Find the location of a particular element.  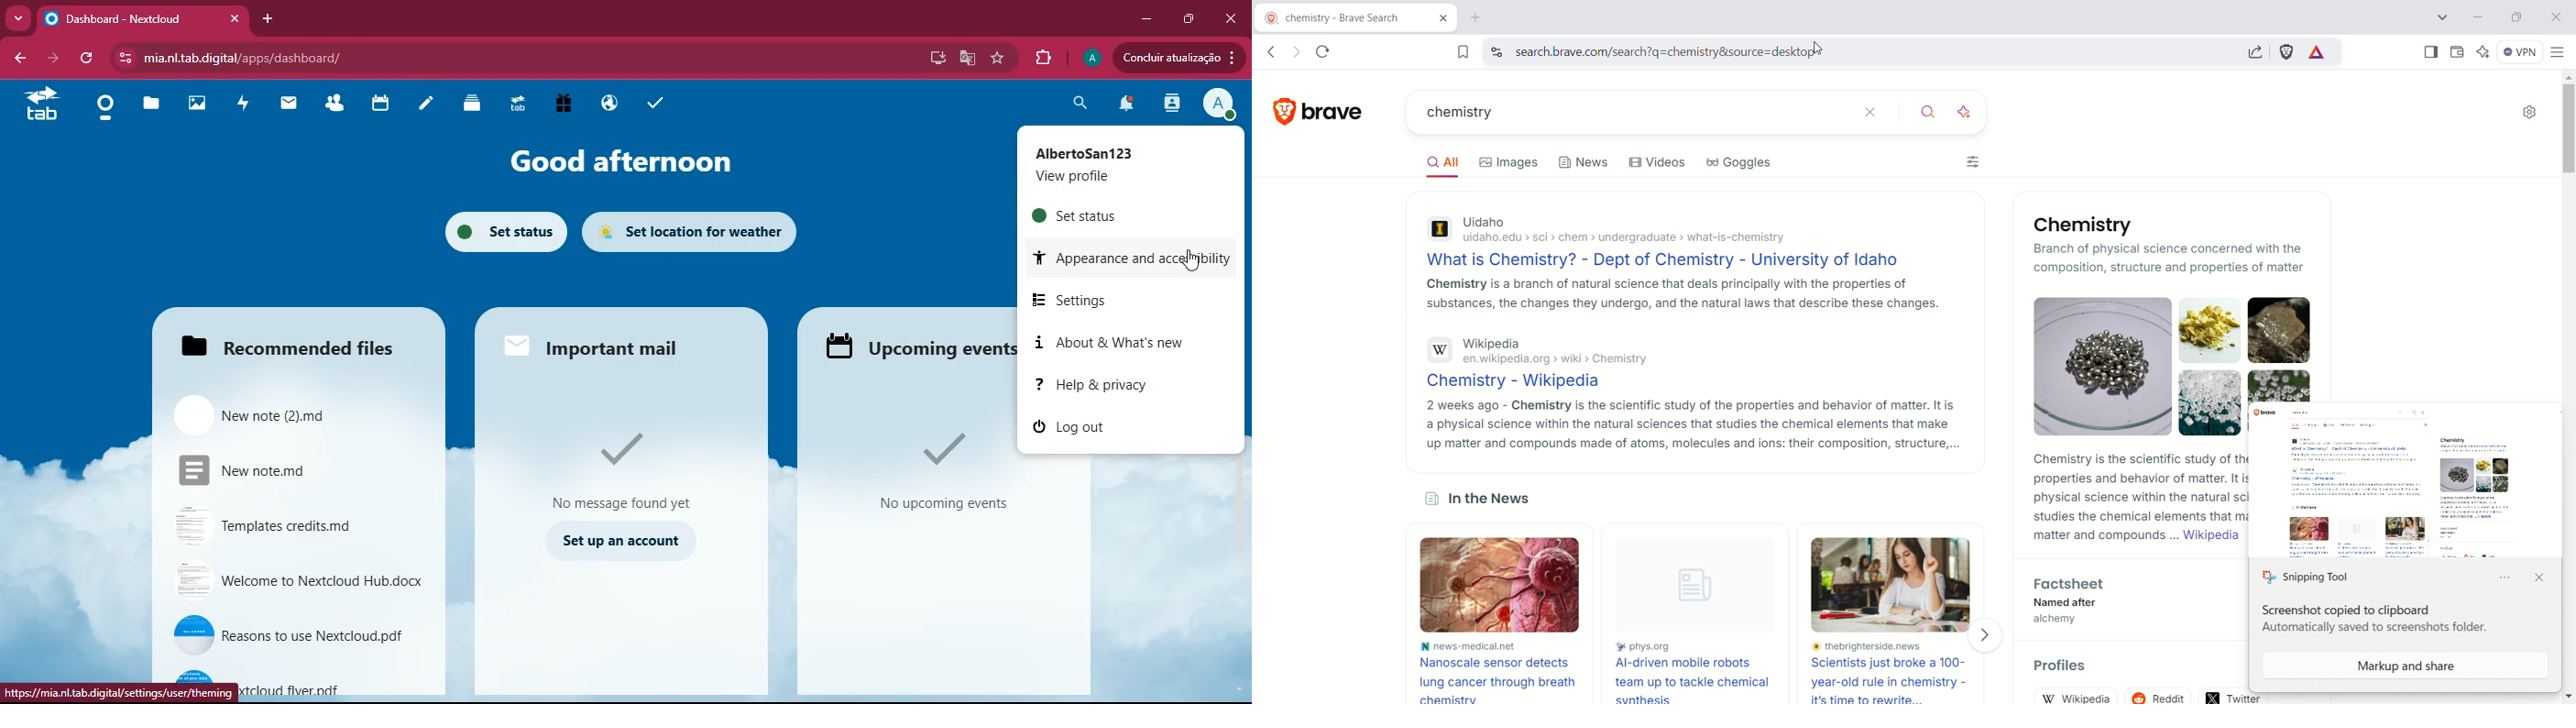

desktop is located at coordinates (934, 58).